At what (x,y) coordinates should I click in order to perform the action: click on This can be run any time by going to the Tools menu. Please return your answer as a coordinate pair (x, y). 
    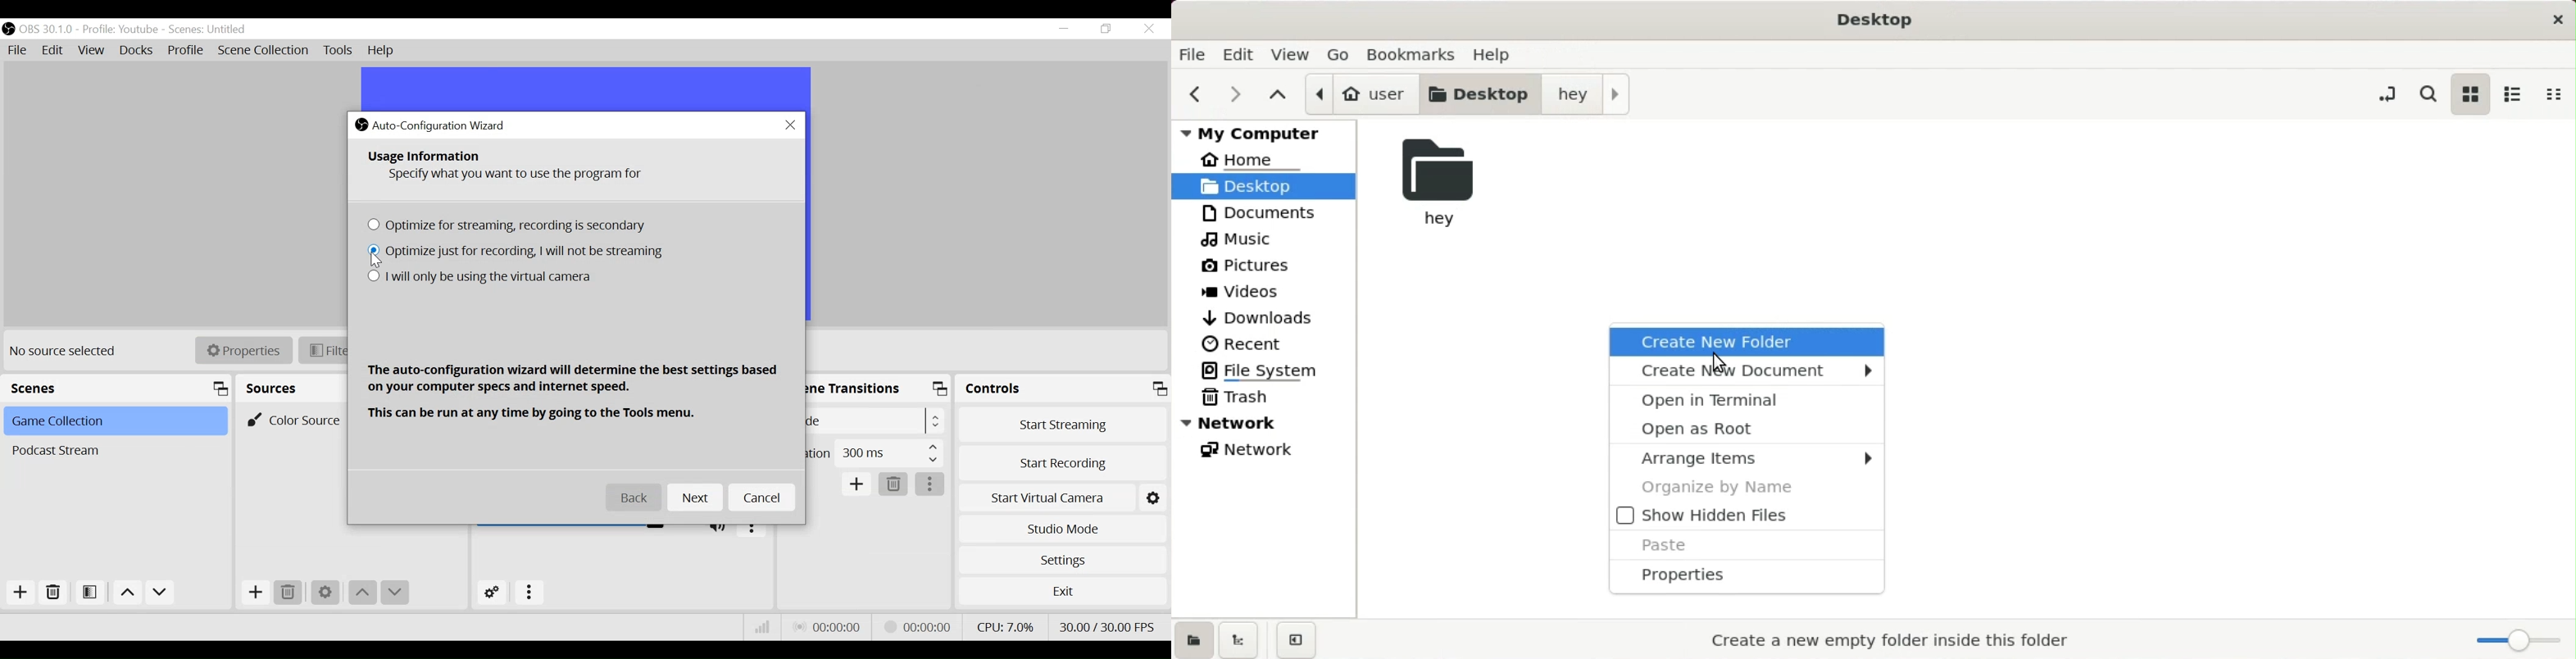
    Looking at the image, I should click on (536, 414).